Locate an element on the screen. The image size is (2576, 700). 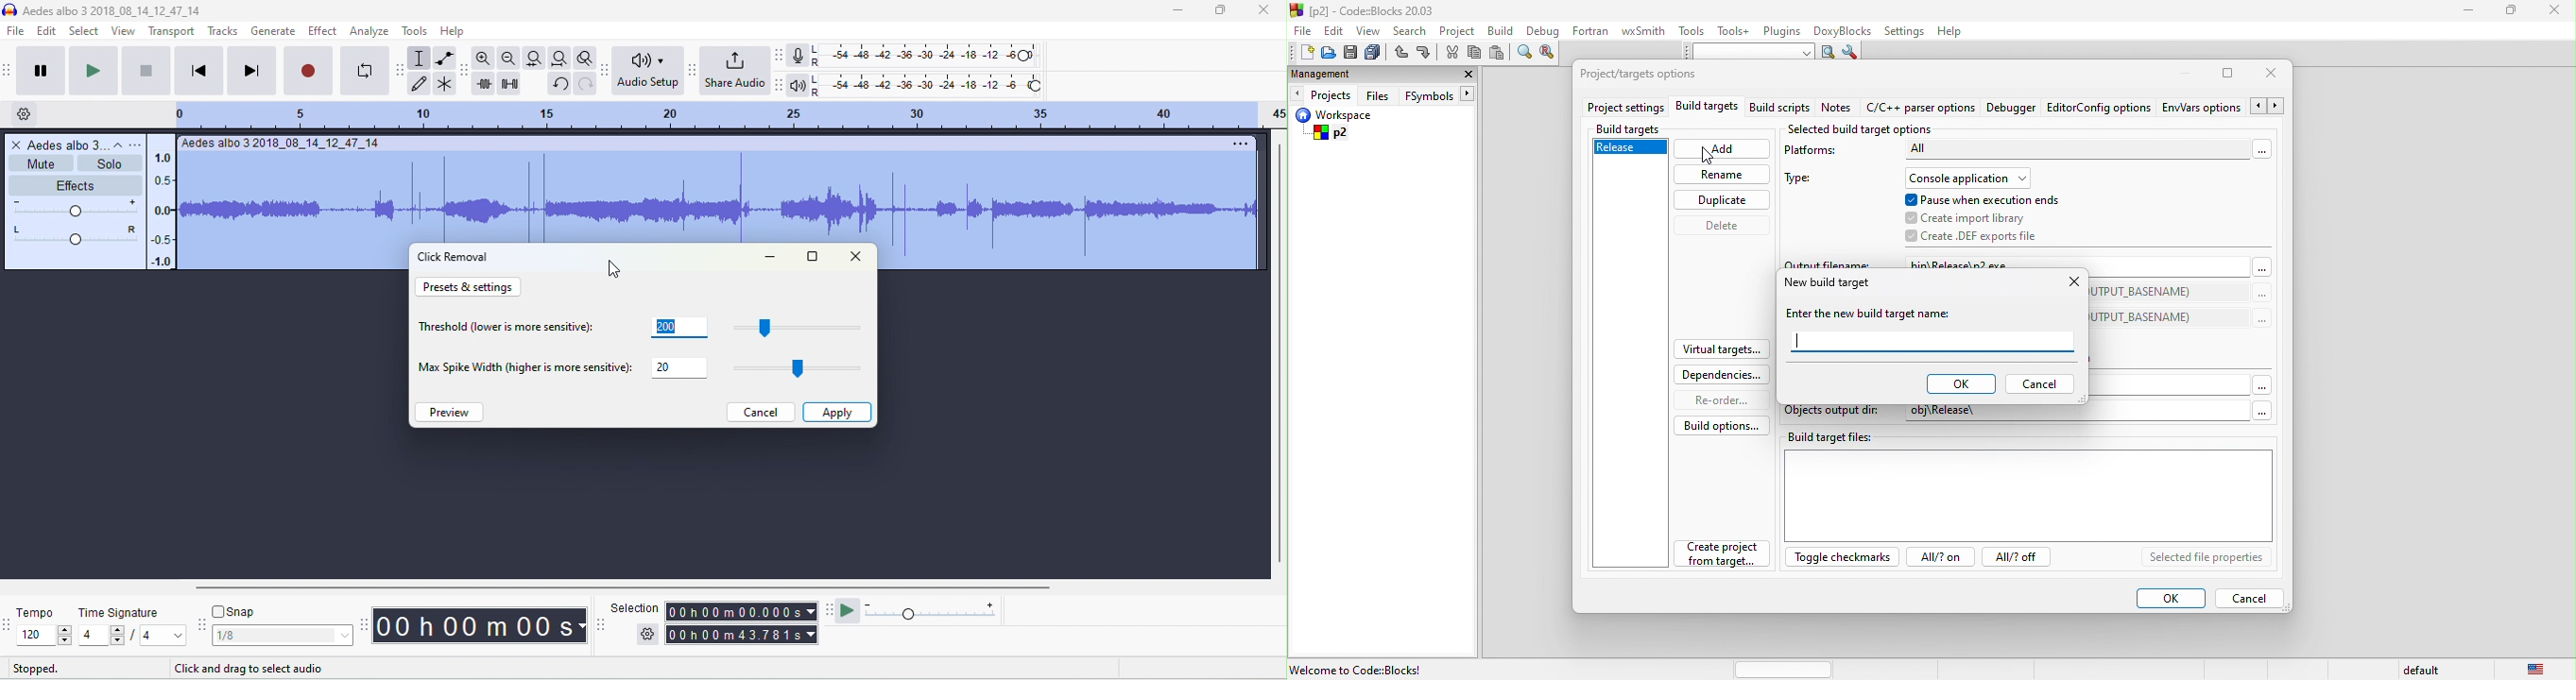
debugger is located at coordinates (2013, 107).